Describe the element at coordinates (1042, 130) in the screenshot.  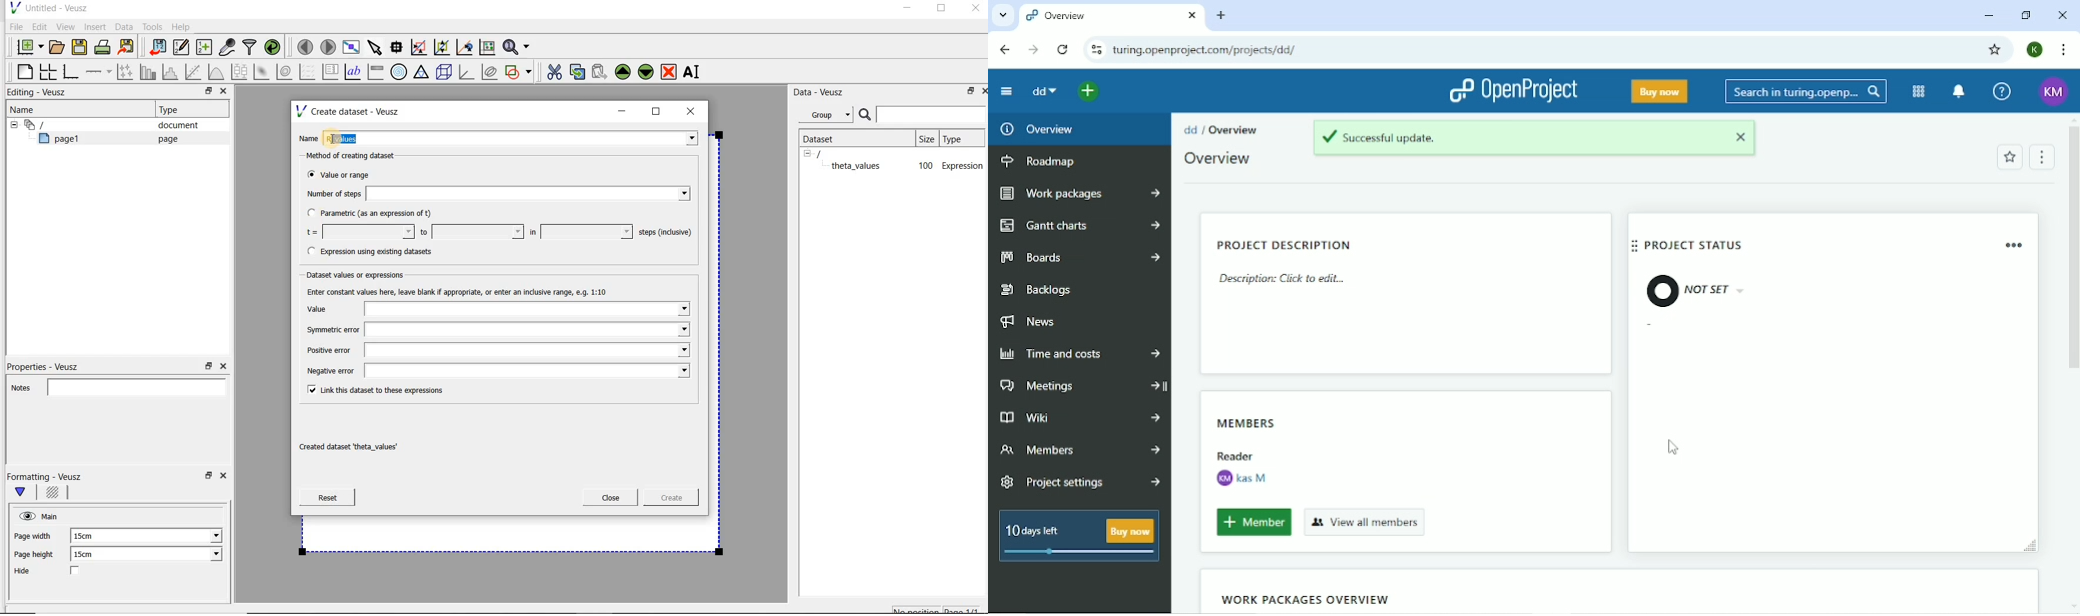
I see `Overview` at that location.